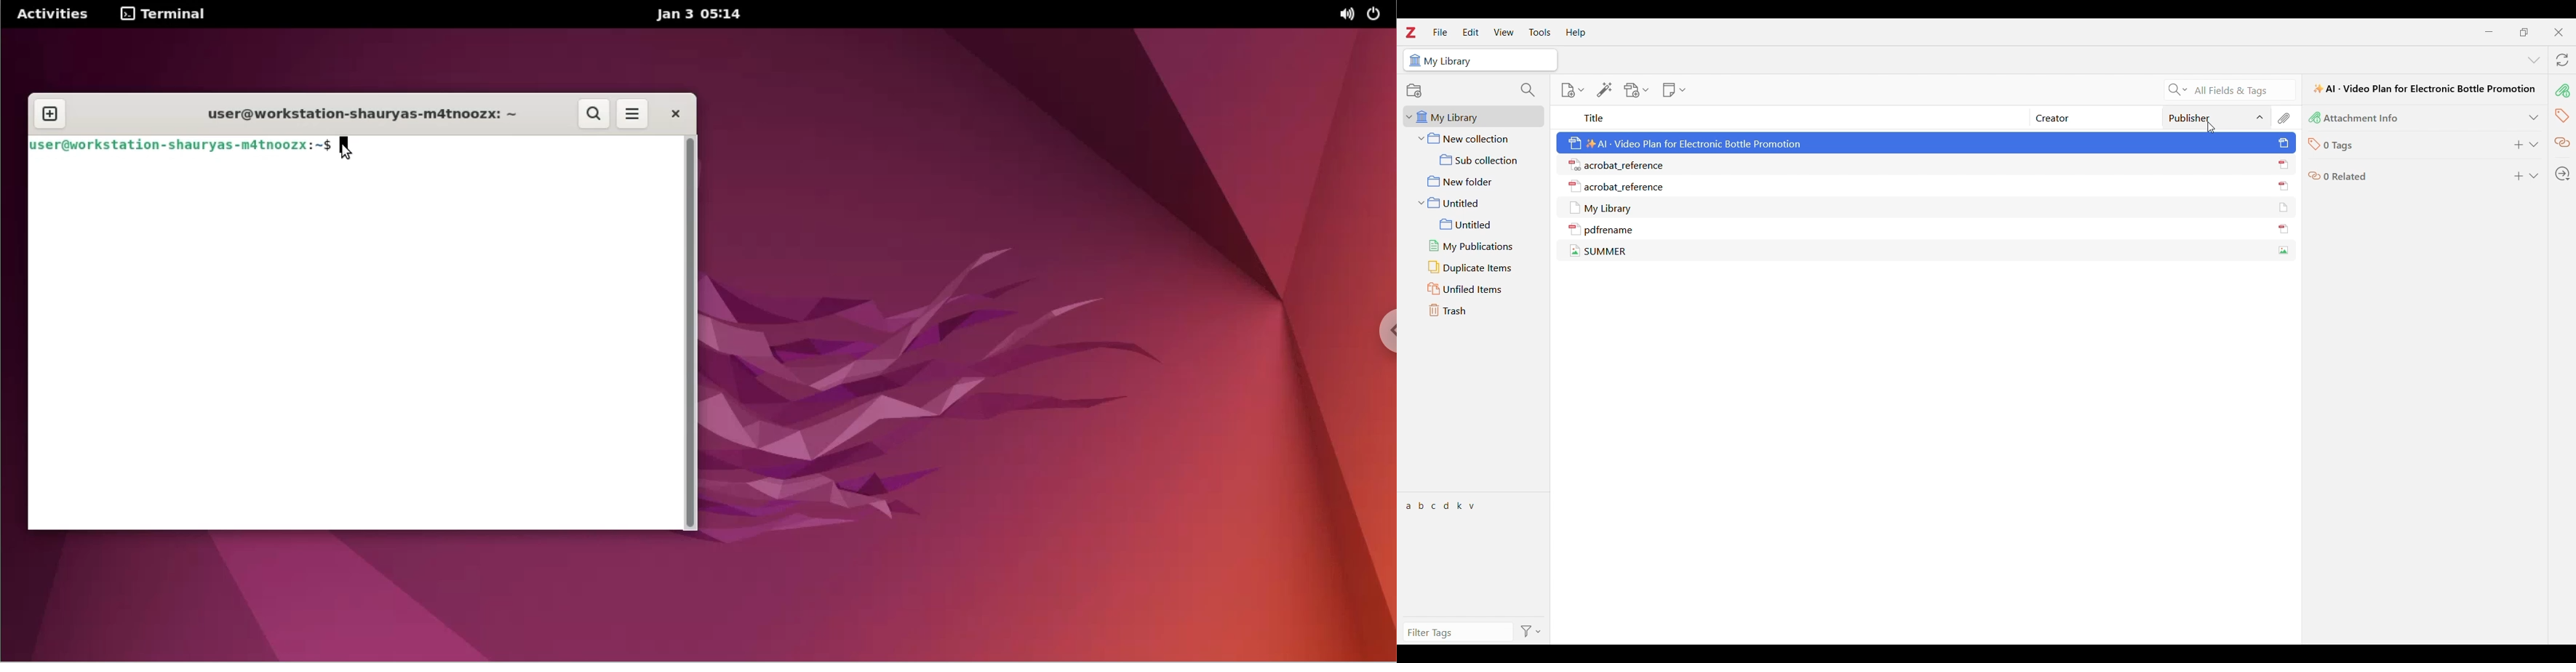 This screenshot has height=672, width=2576. What do you see at coordinates (1674, 90) in the screenshot?
I see `New note options` at bounding box center [1674, 90].